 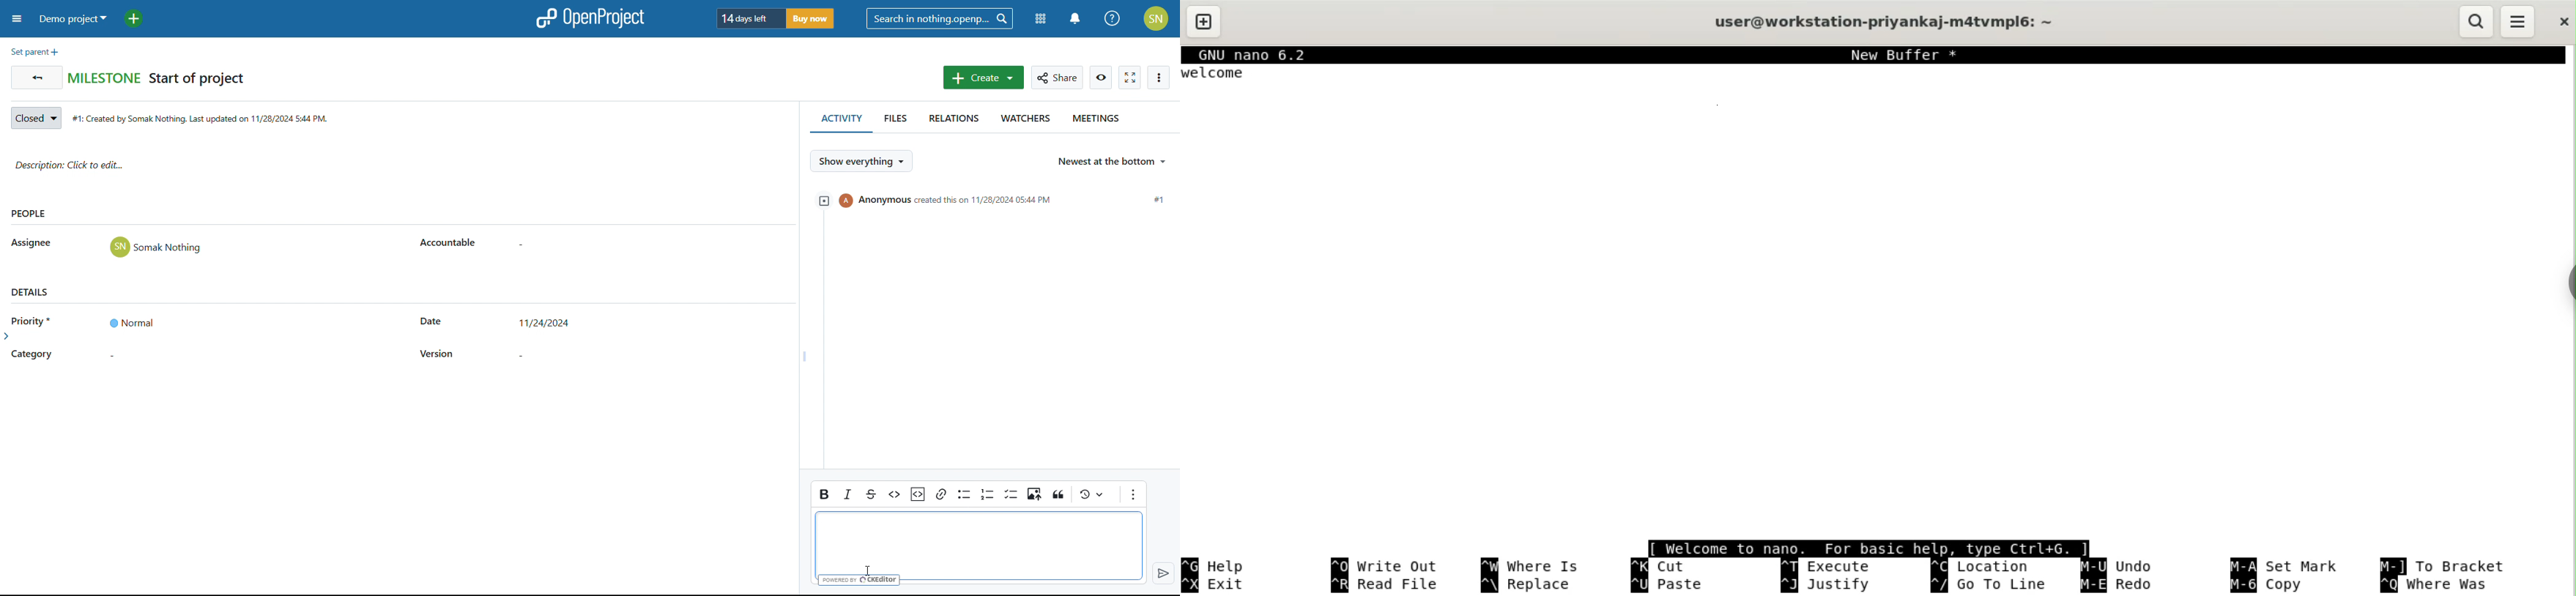 I want to click on see local changes, so click(x=1058, y=495).